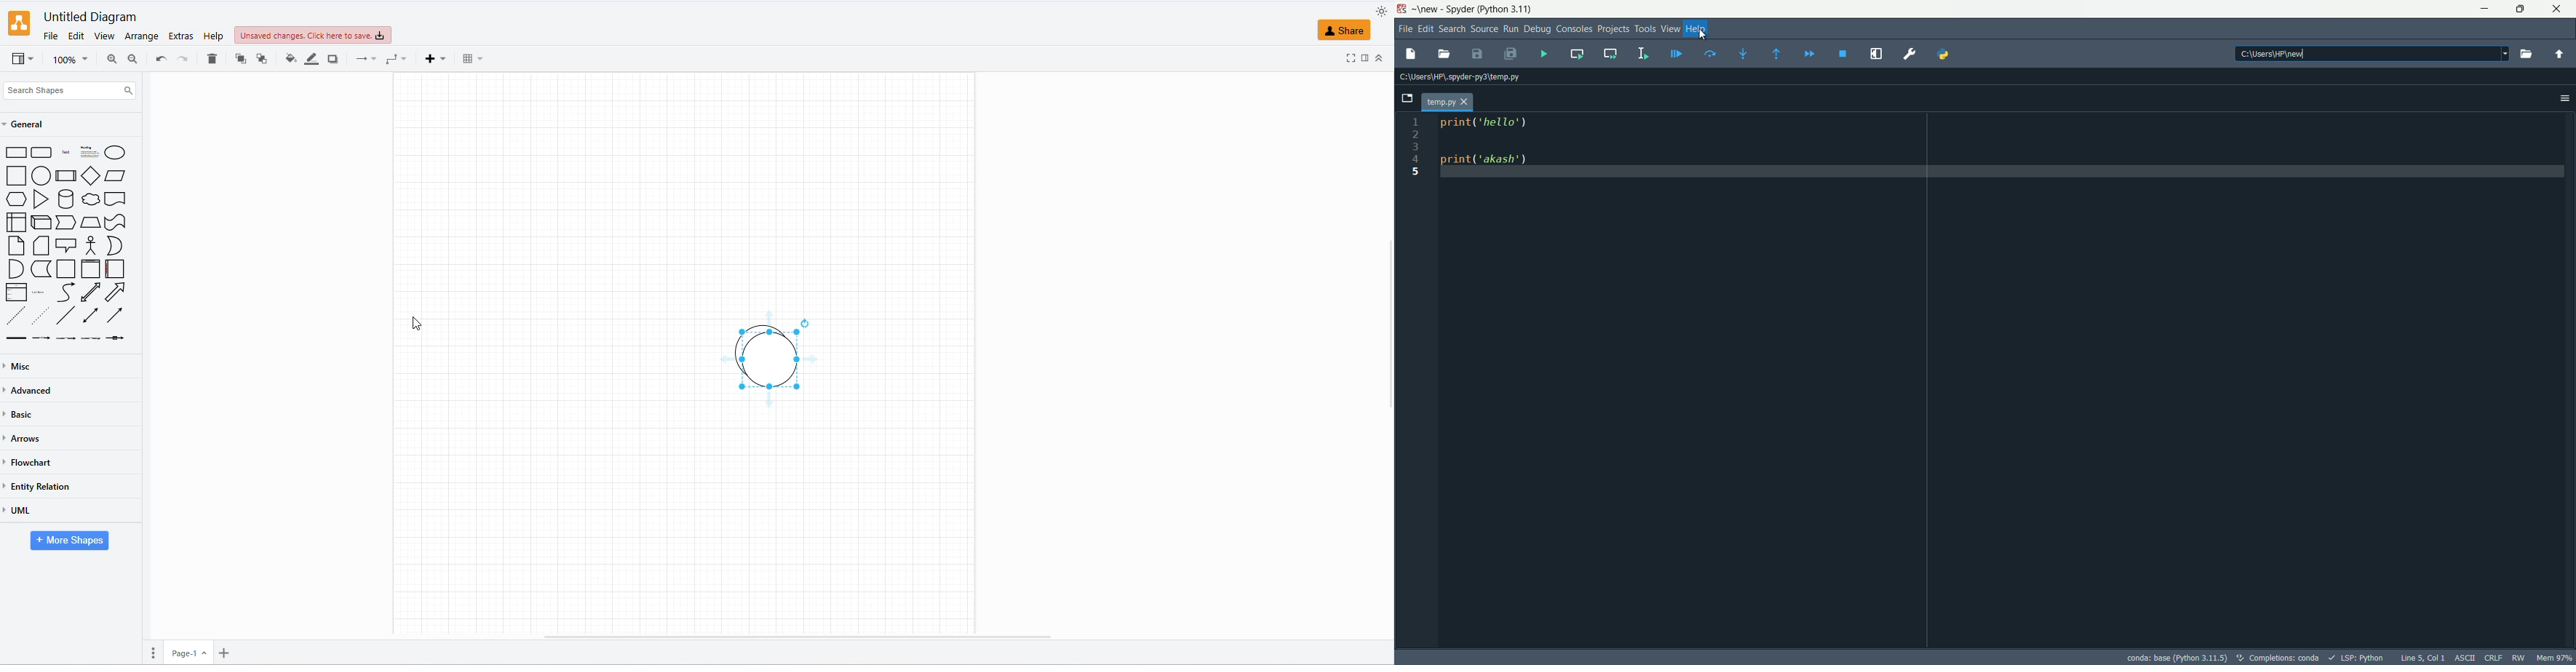  Describe the element at coordinates (2178, 658) in the screenshot. I see `conda:base (python 3.11.5)` at that location.